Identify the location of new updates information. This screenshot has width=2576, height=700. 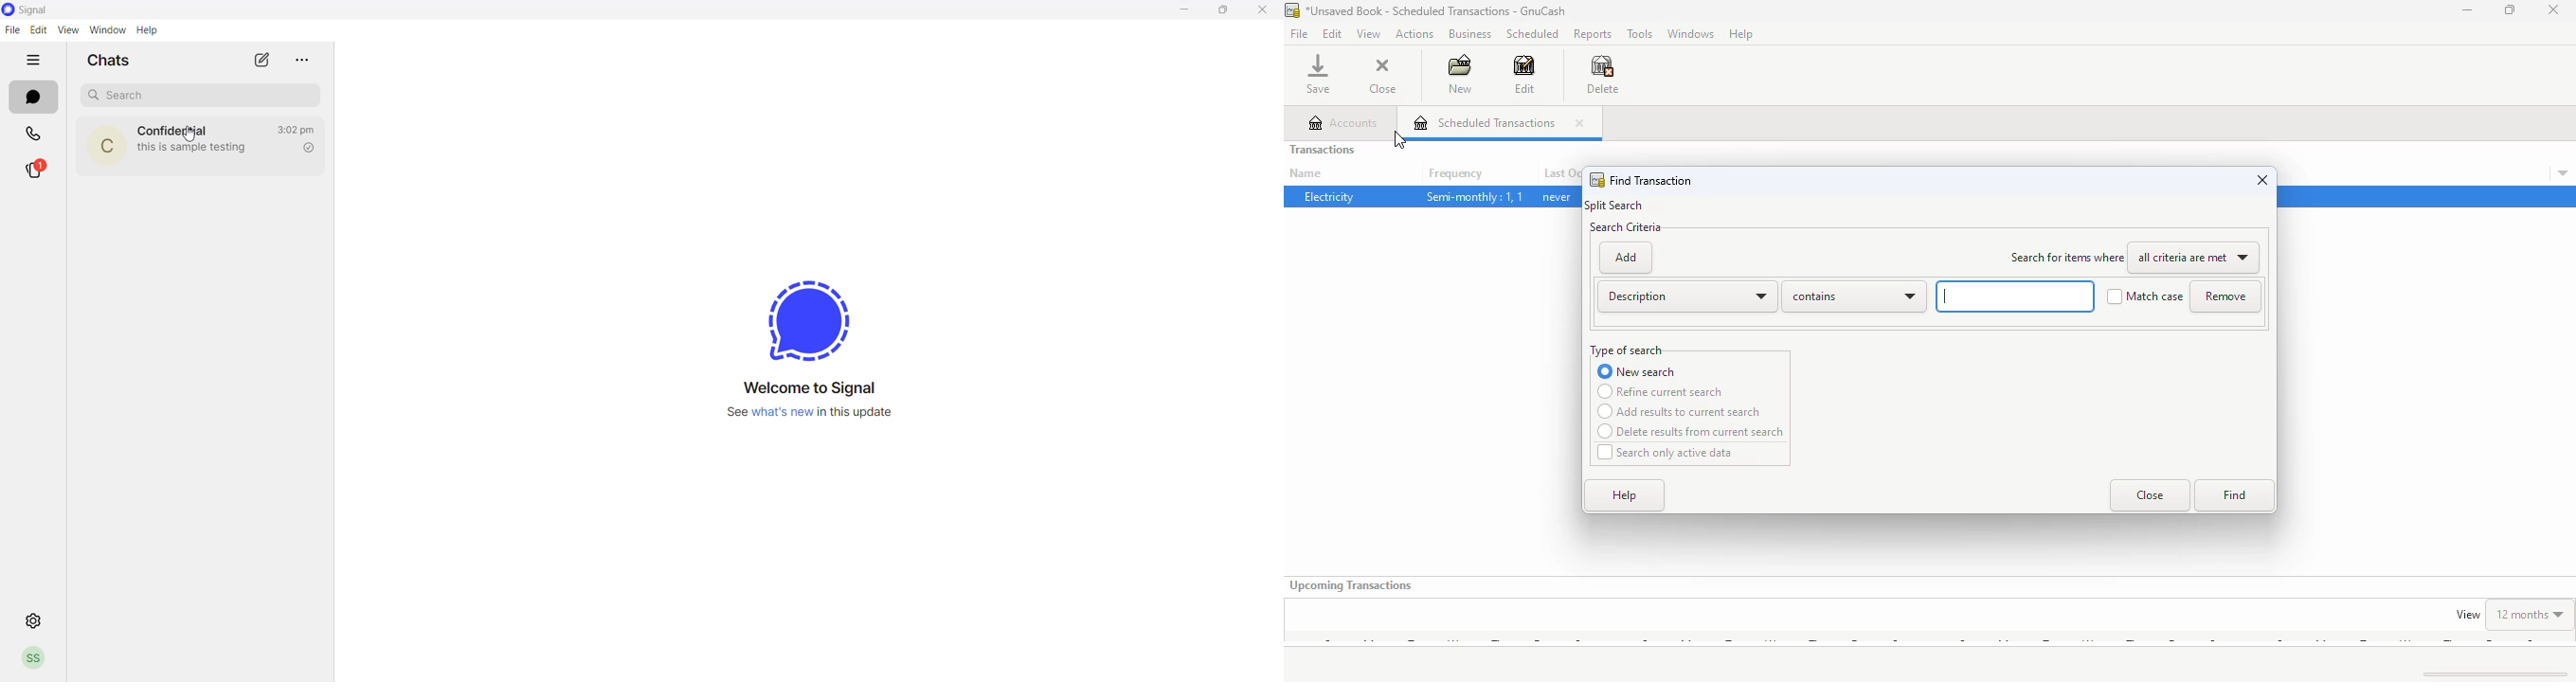
(812, 418).